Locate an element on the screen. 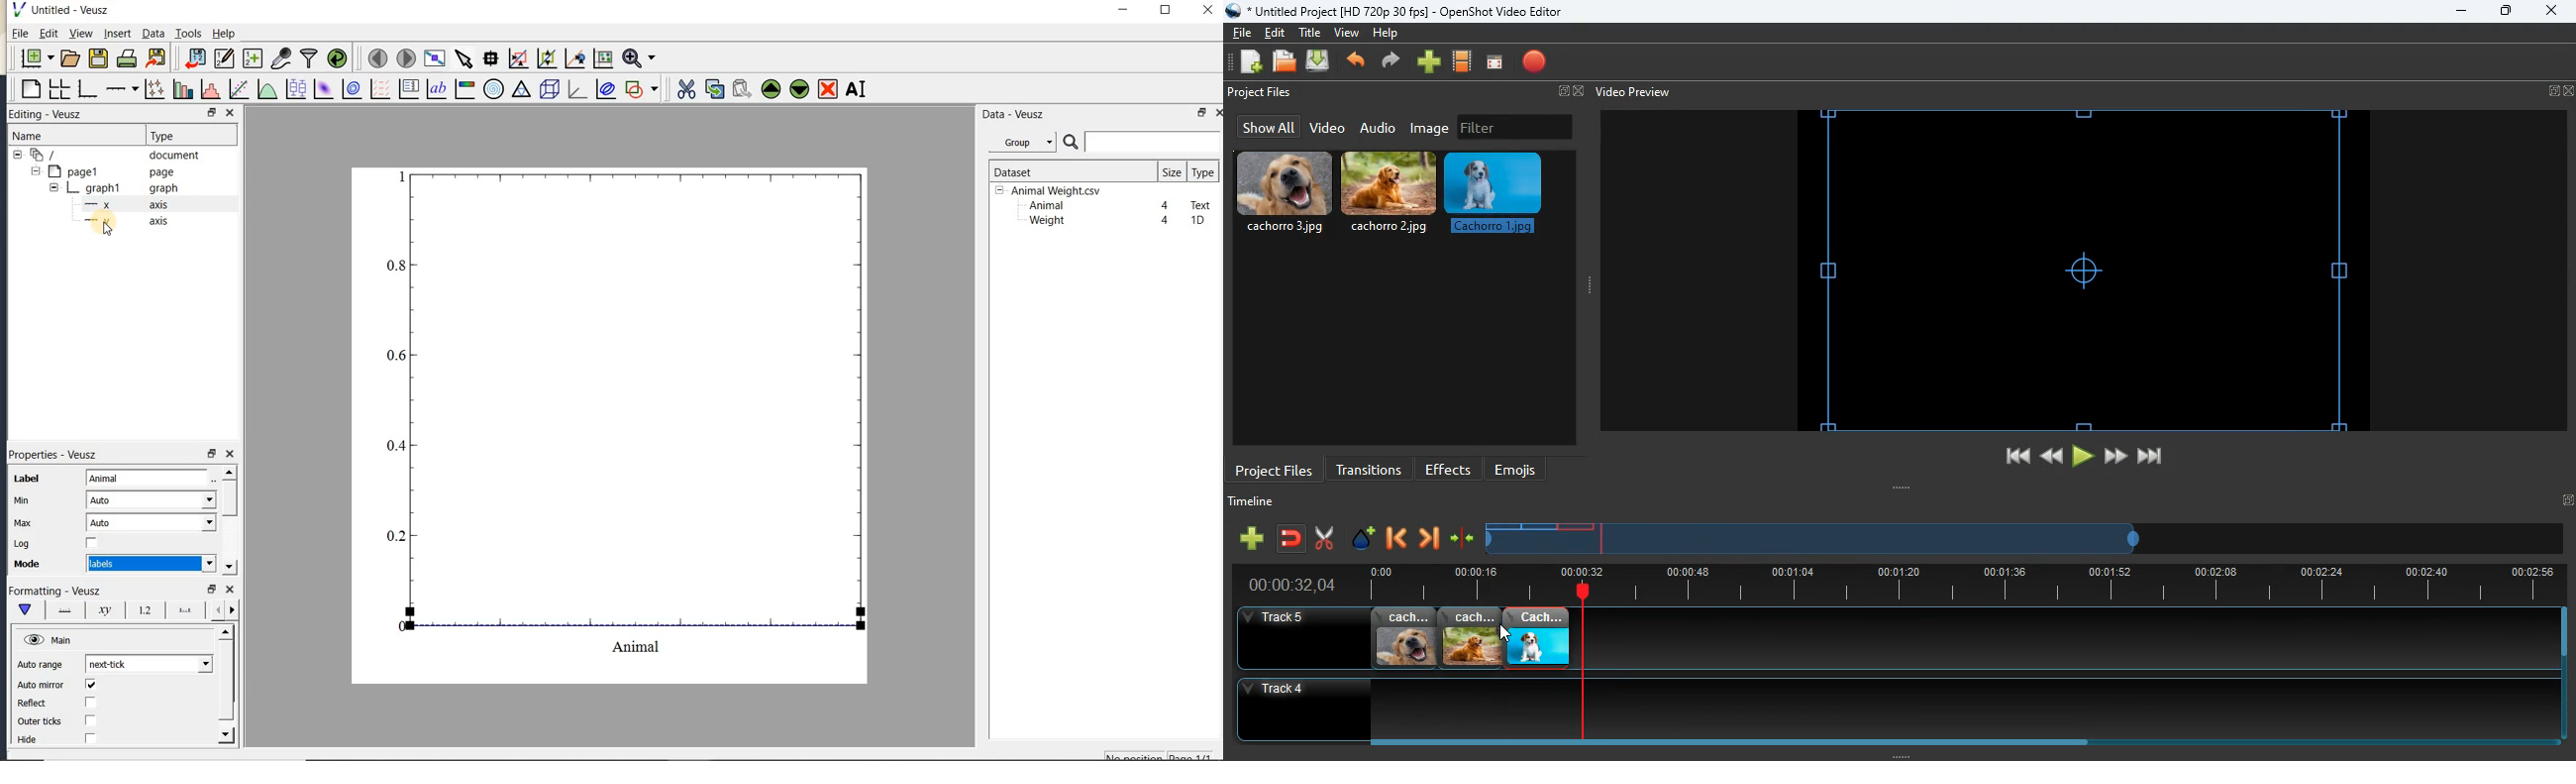 The image size is (2576, 784). project files is located at coordinates (1275, 469).